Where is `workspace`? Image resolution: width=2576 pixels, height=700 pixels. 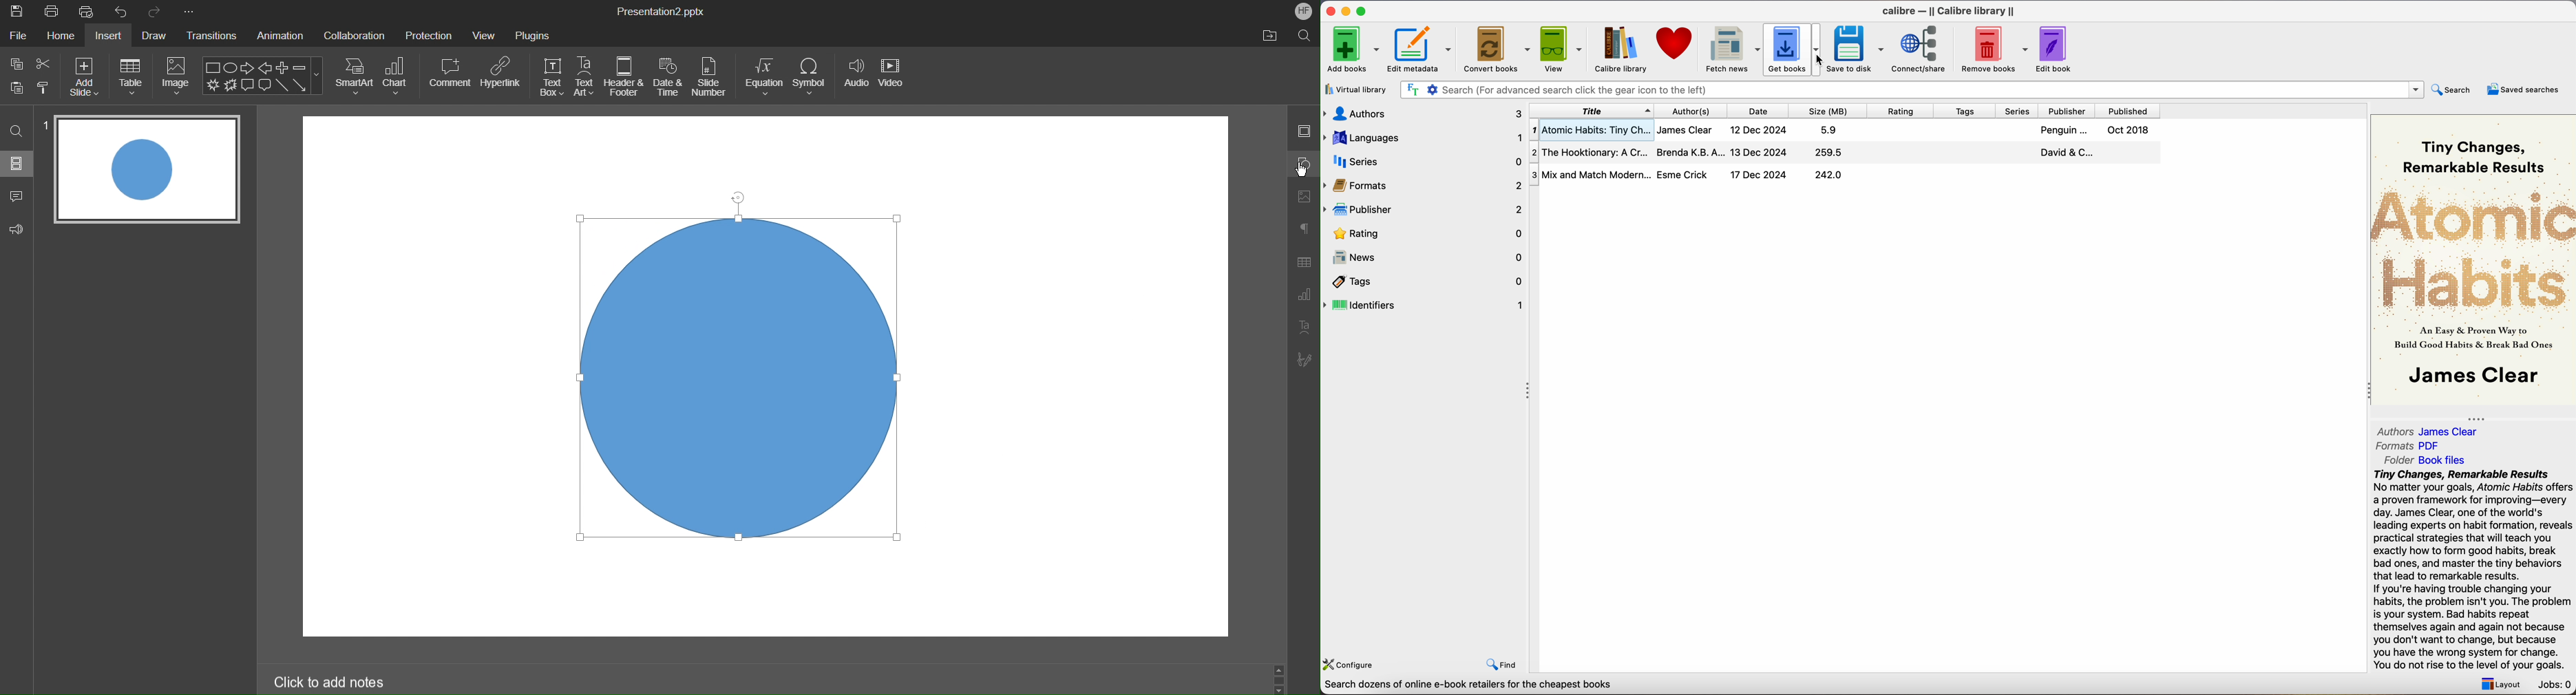 workspace is located at coordinates (747, 160).